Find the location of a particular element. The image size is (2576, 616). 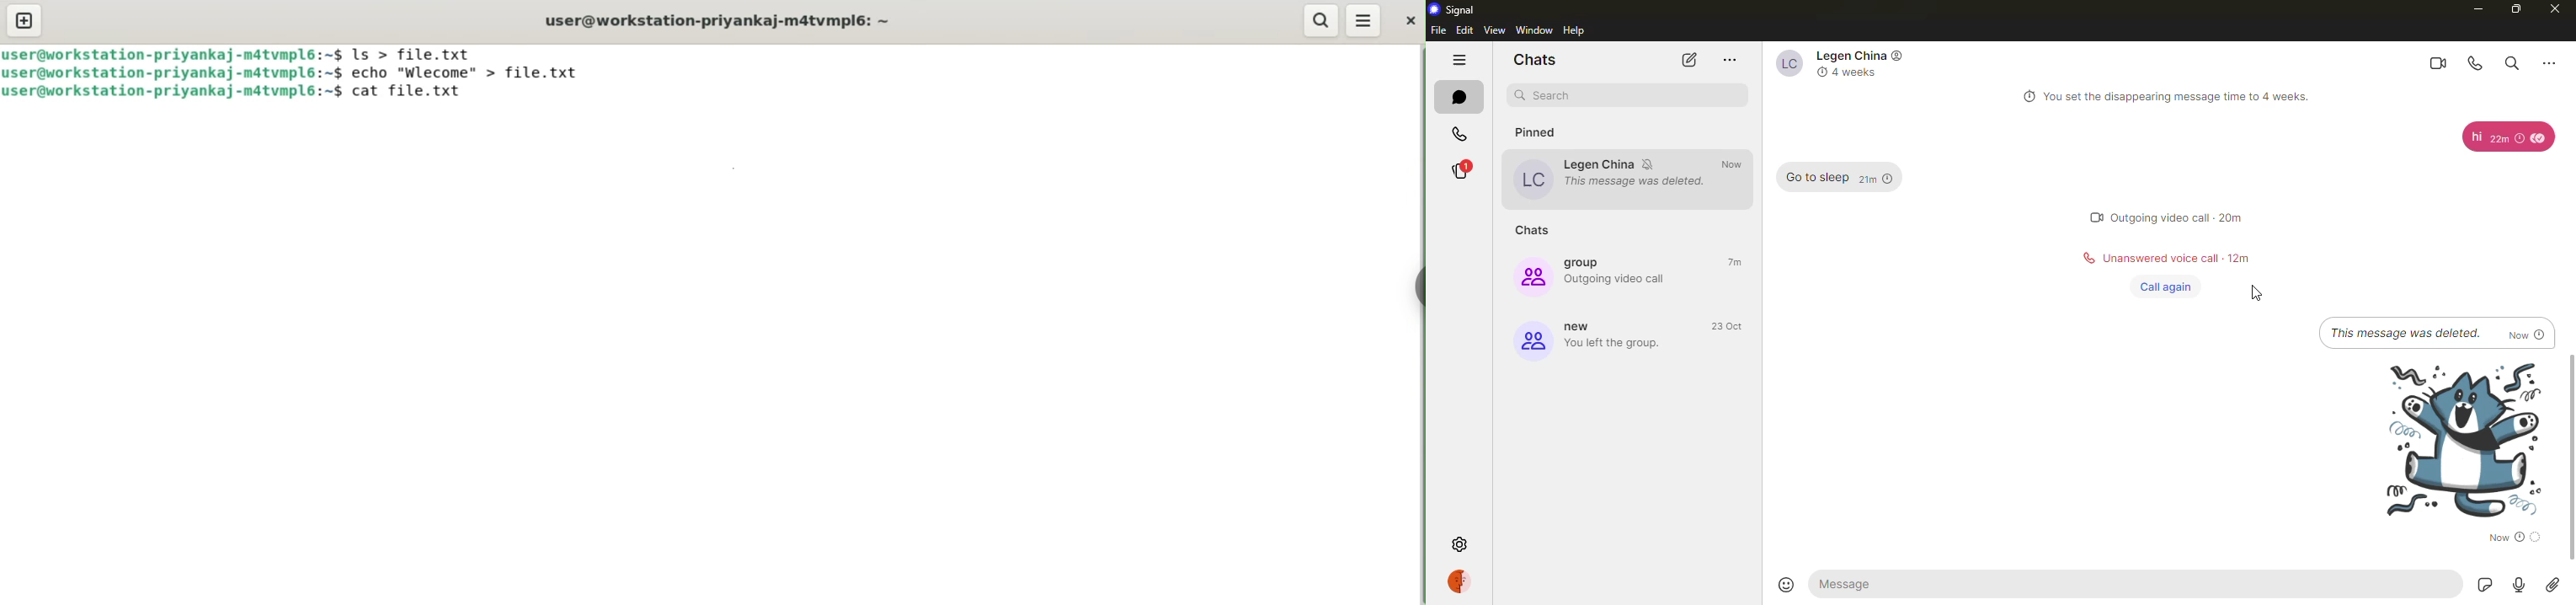

hi is located at coordinates (2472, 139).